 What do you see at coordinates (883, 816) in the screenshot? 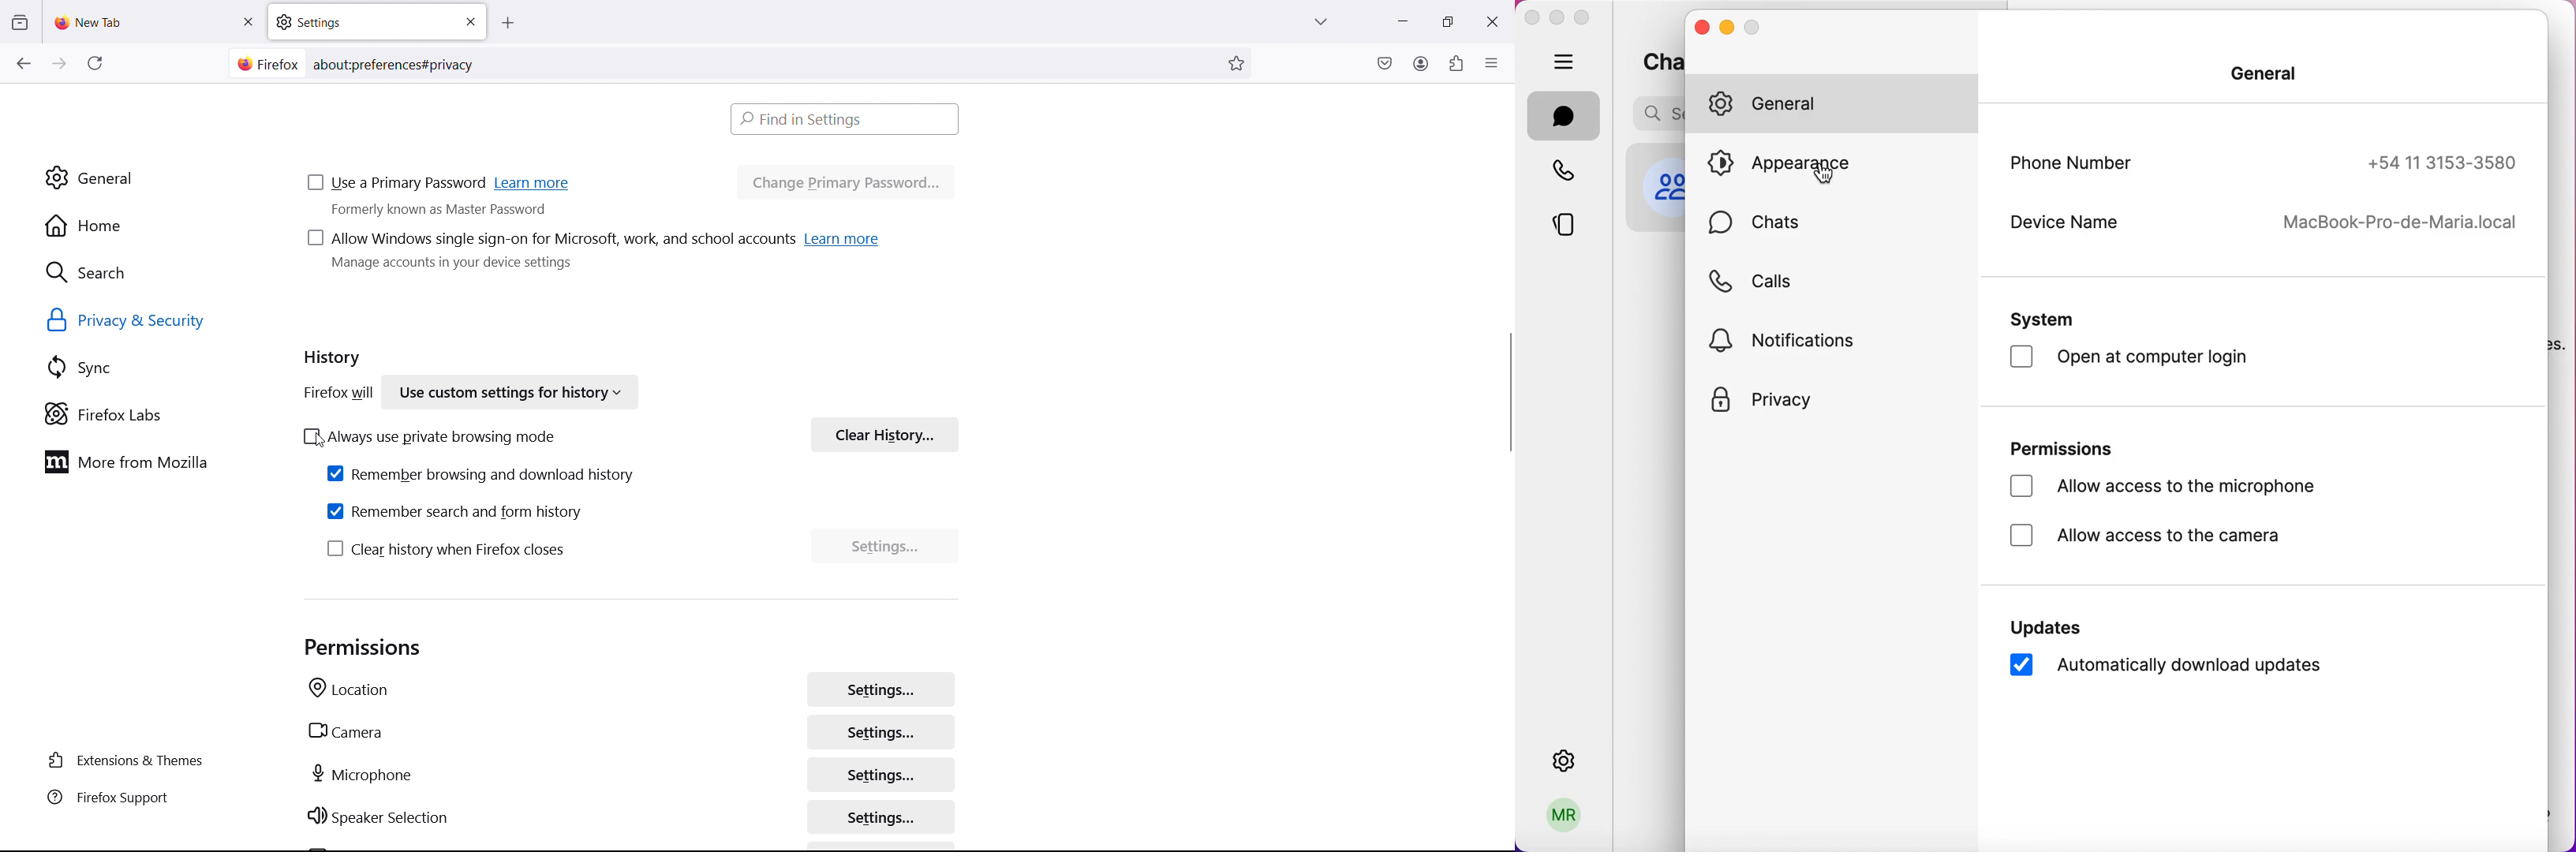
I see `speaker selection permission settings` at bounding box center [883, 816].